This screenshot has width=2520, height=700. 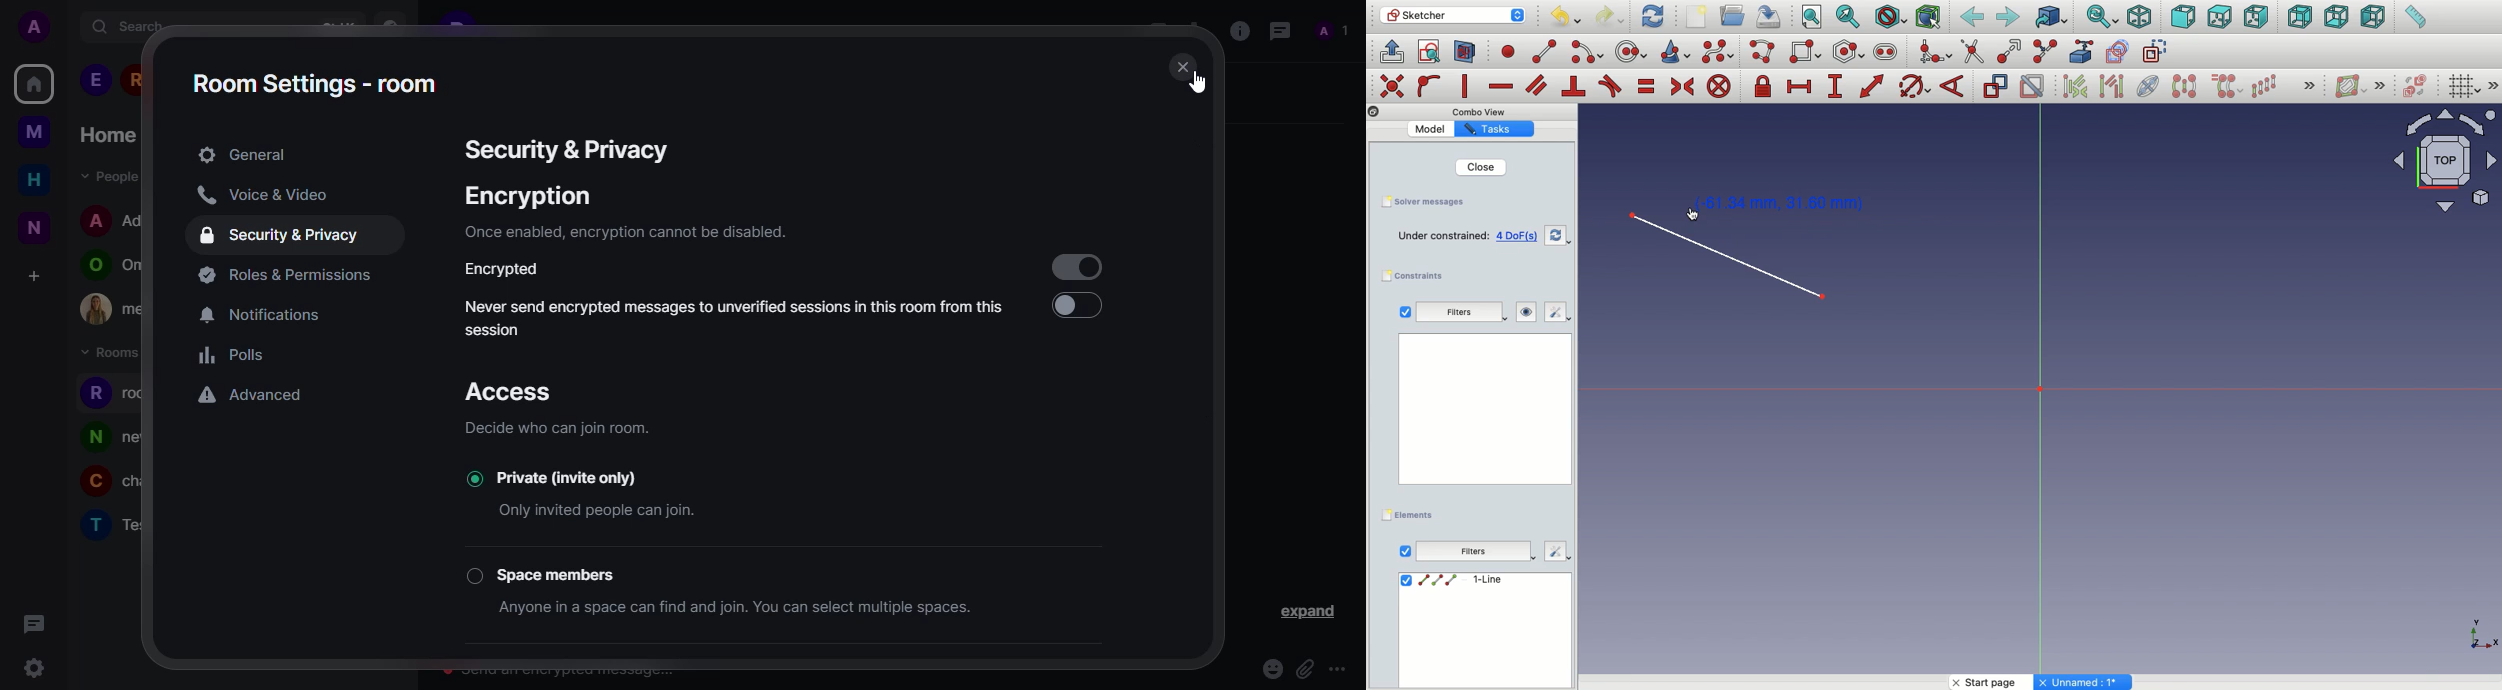 What do you see at coordinates (2229, 88) in the screenshot?
I see `Clone` at bounding box center [2229, 88].